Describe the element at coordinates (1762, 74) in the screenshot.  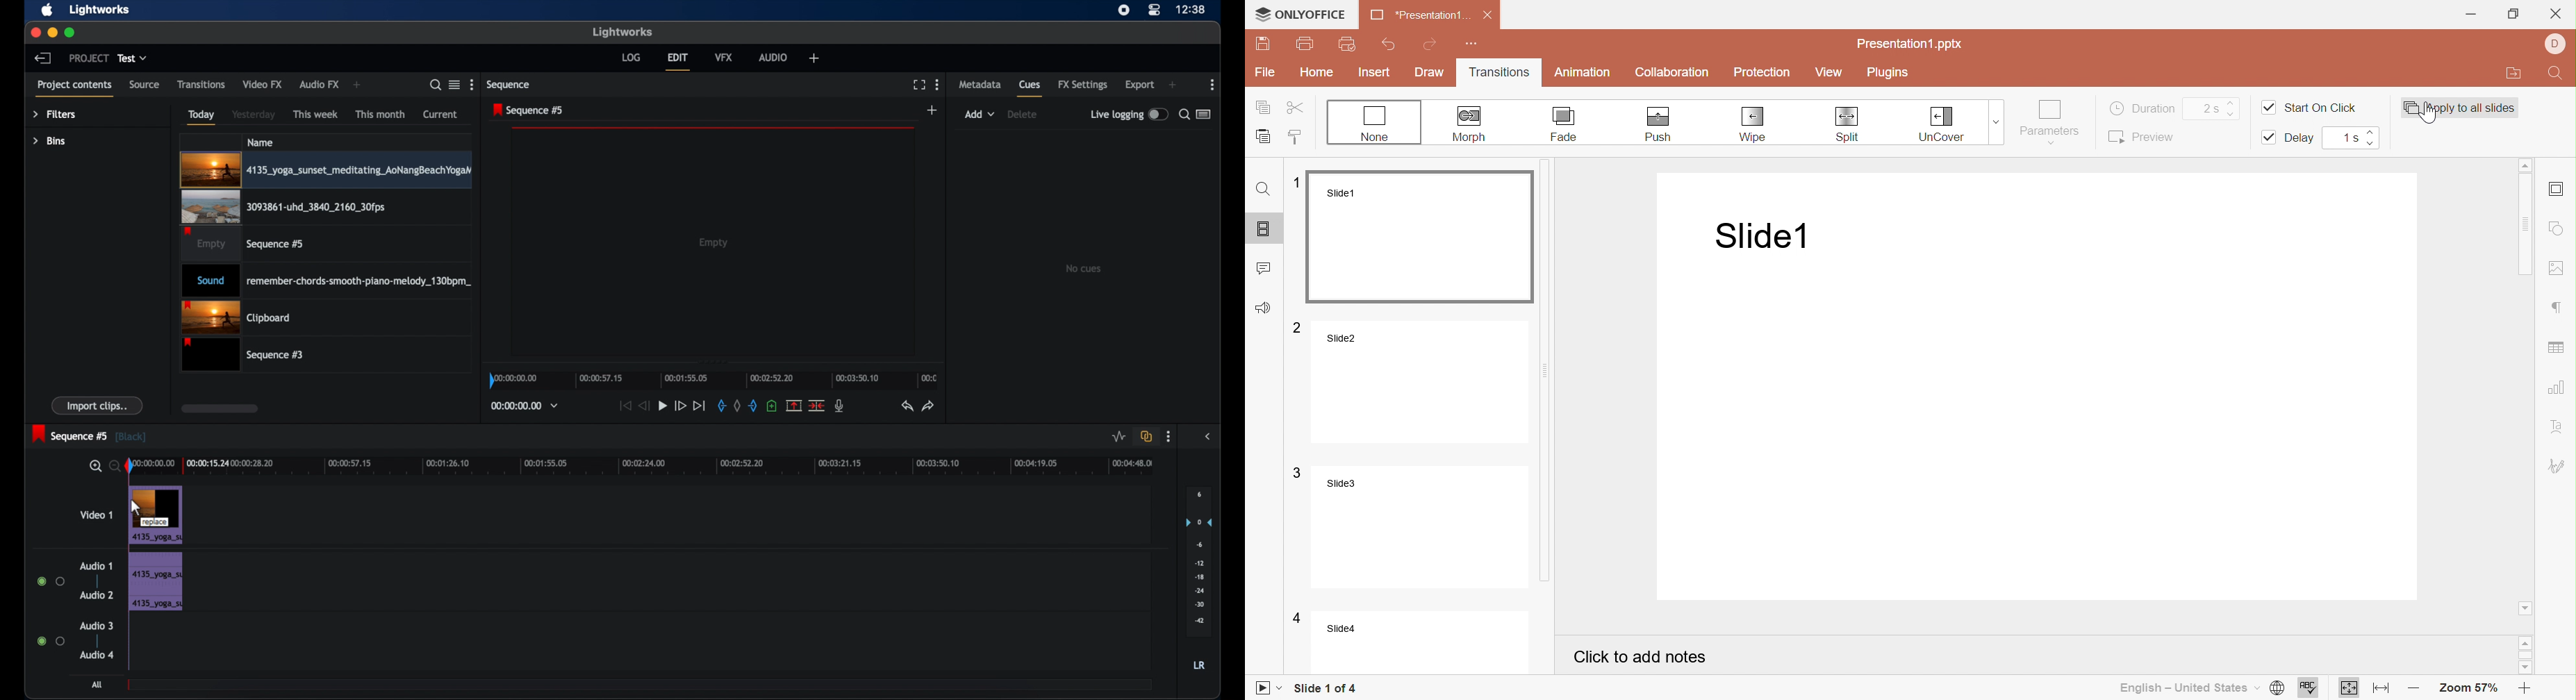
I see `Protection` at that location.